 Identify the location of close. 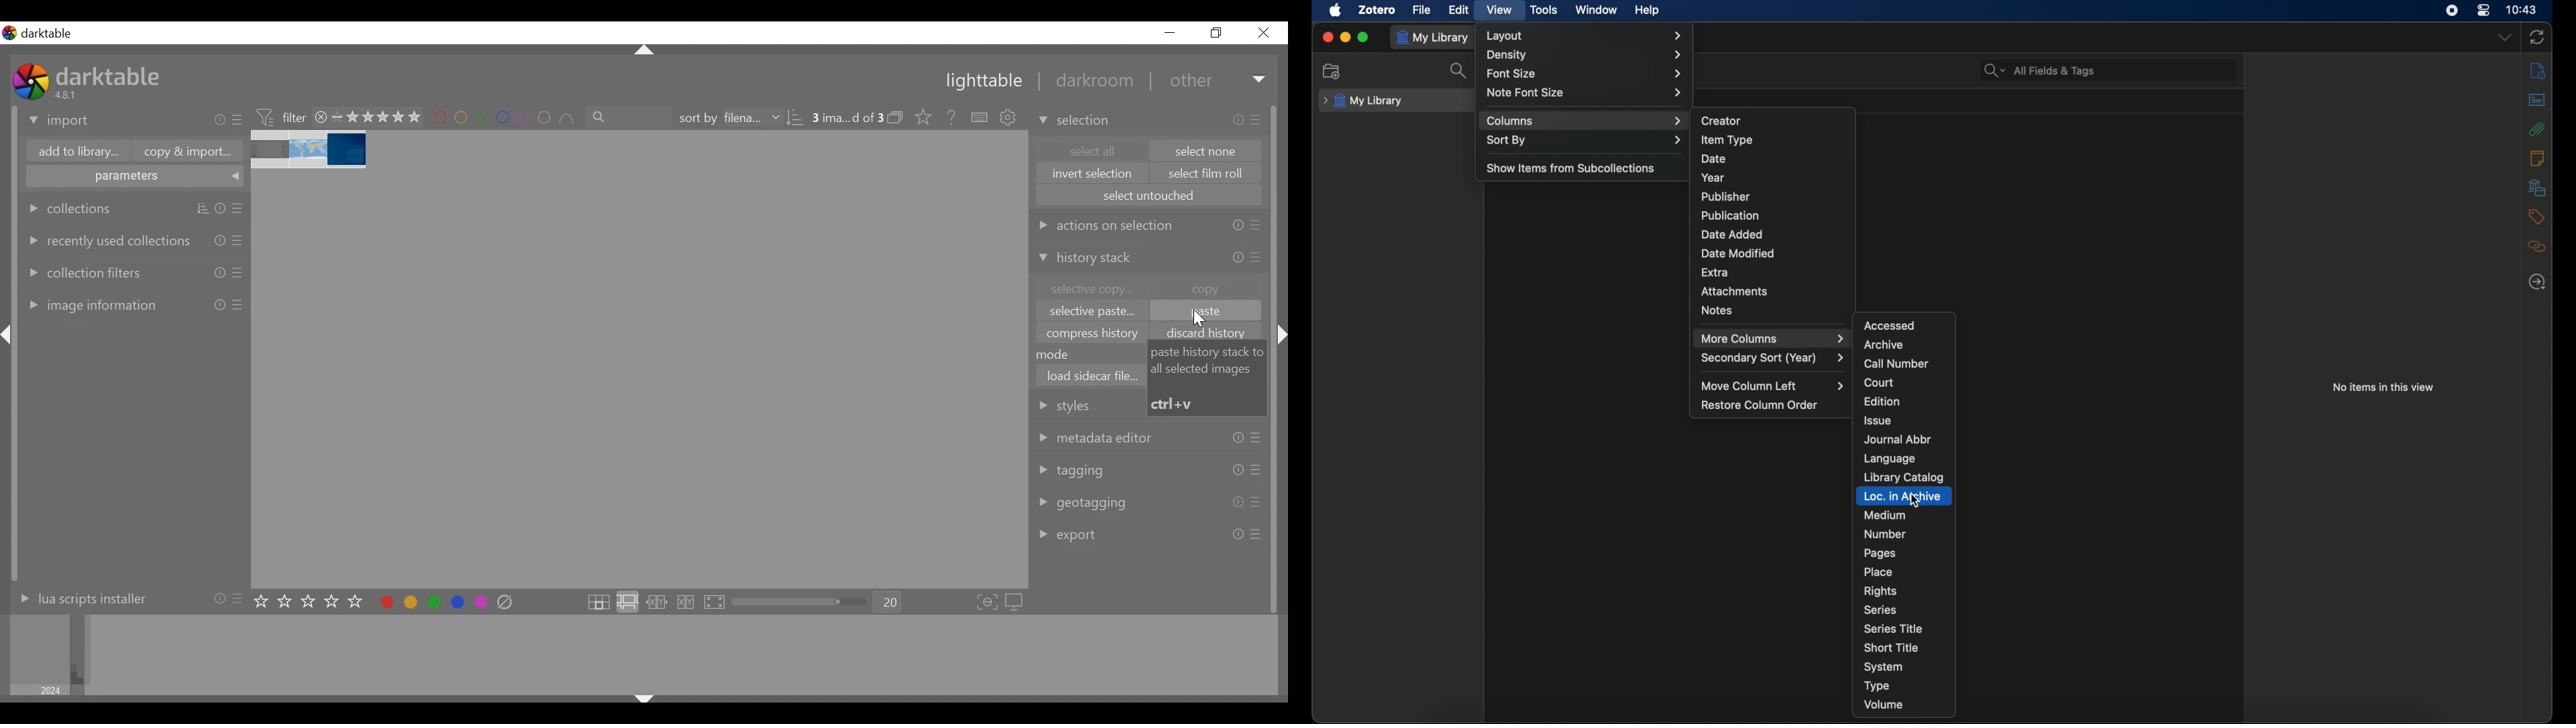
(321, 117).